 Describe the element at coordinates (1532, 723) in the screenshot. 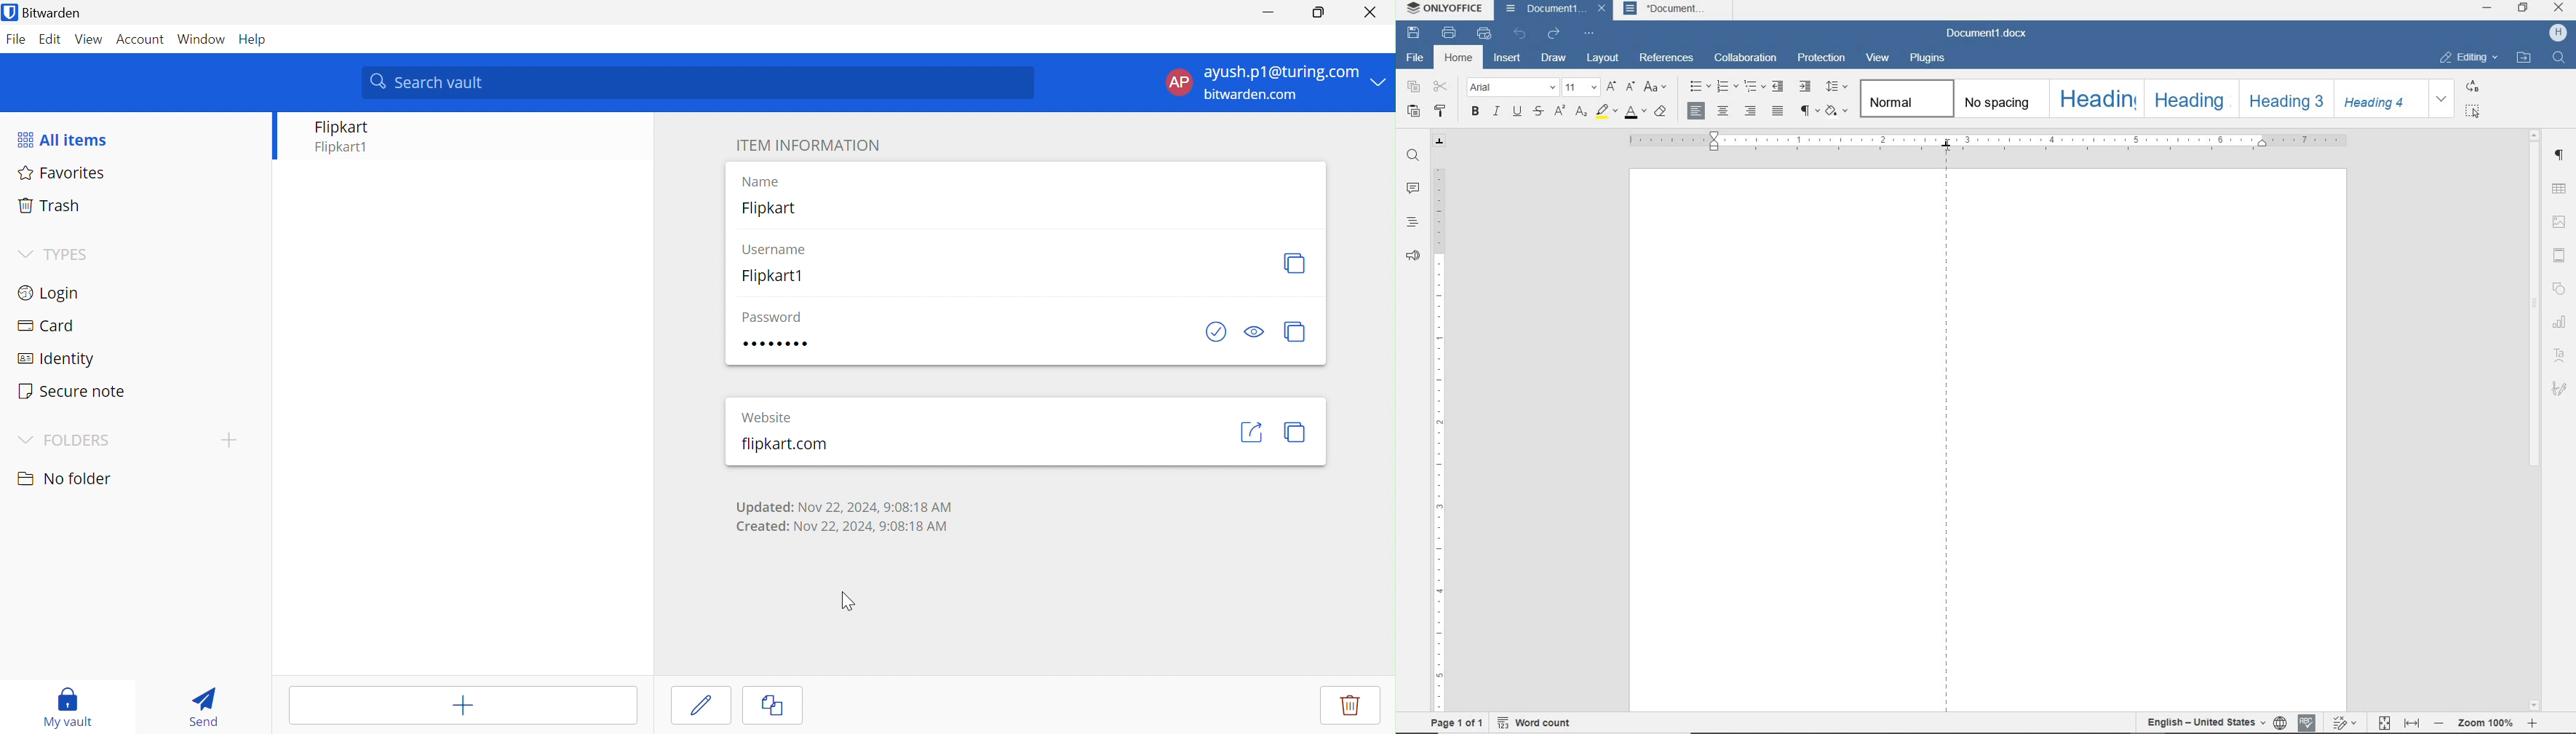

I see `WORD COUNT` at that location.